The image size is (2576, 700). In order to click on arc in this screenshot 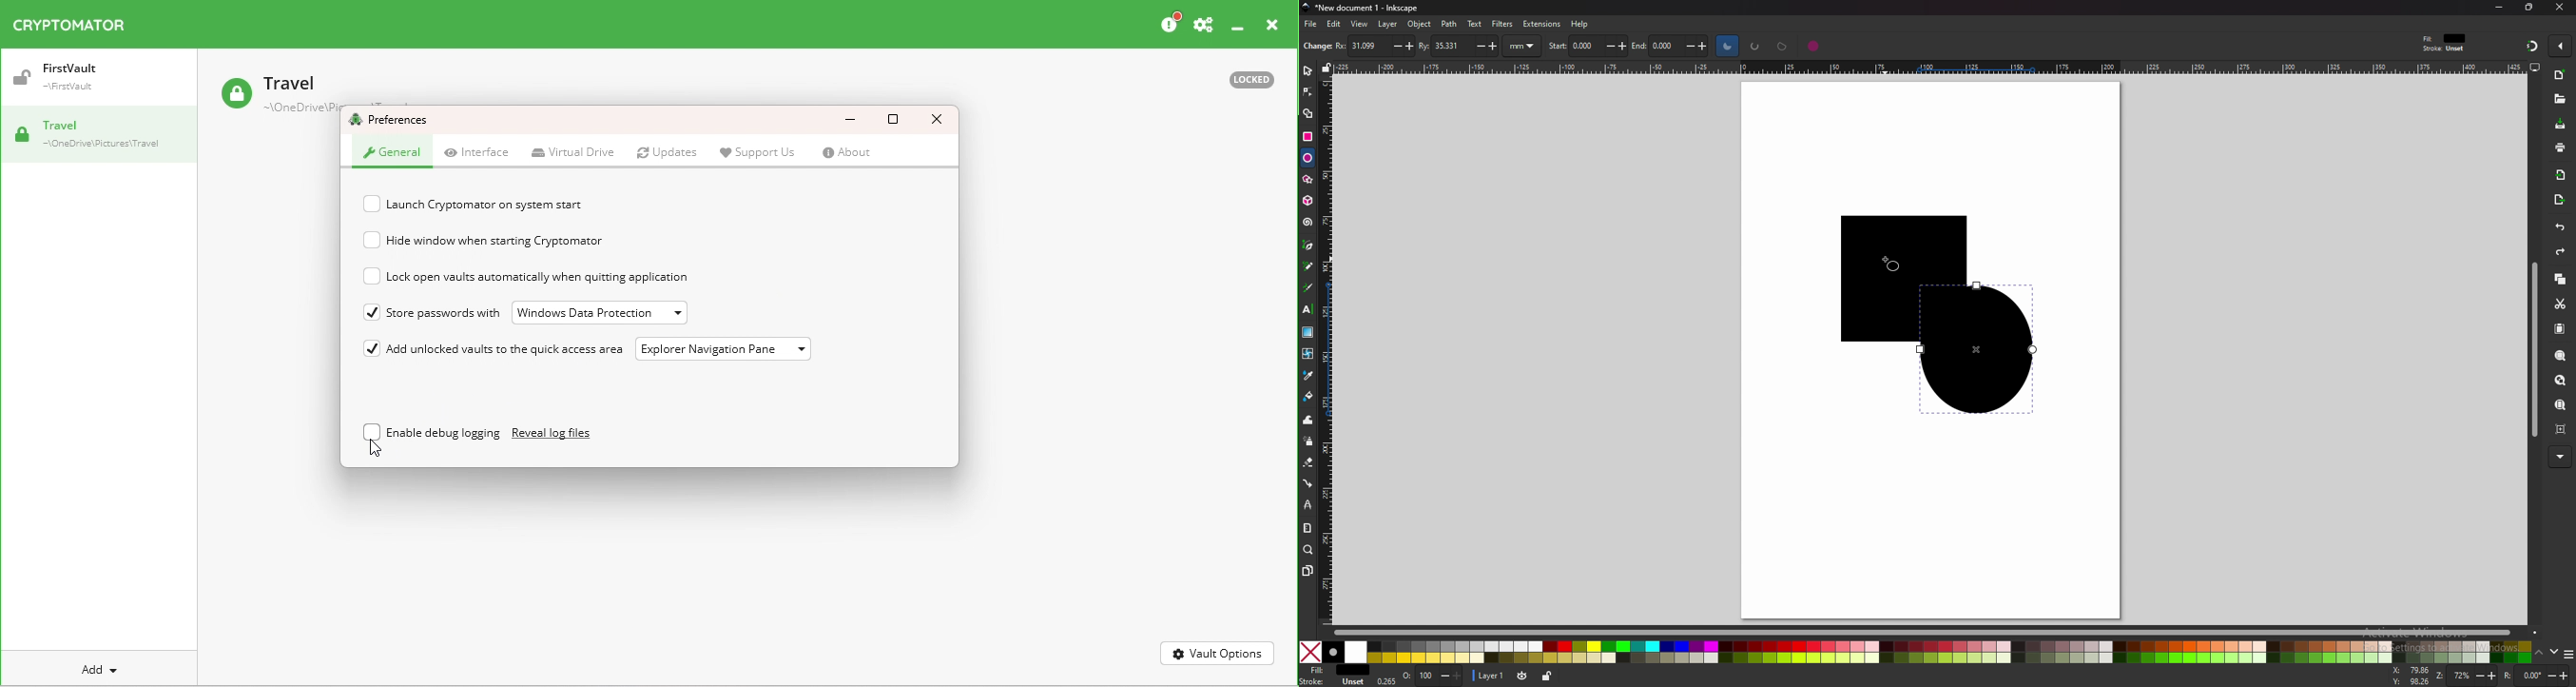, I will do `click(1755, 46)`.